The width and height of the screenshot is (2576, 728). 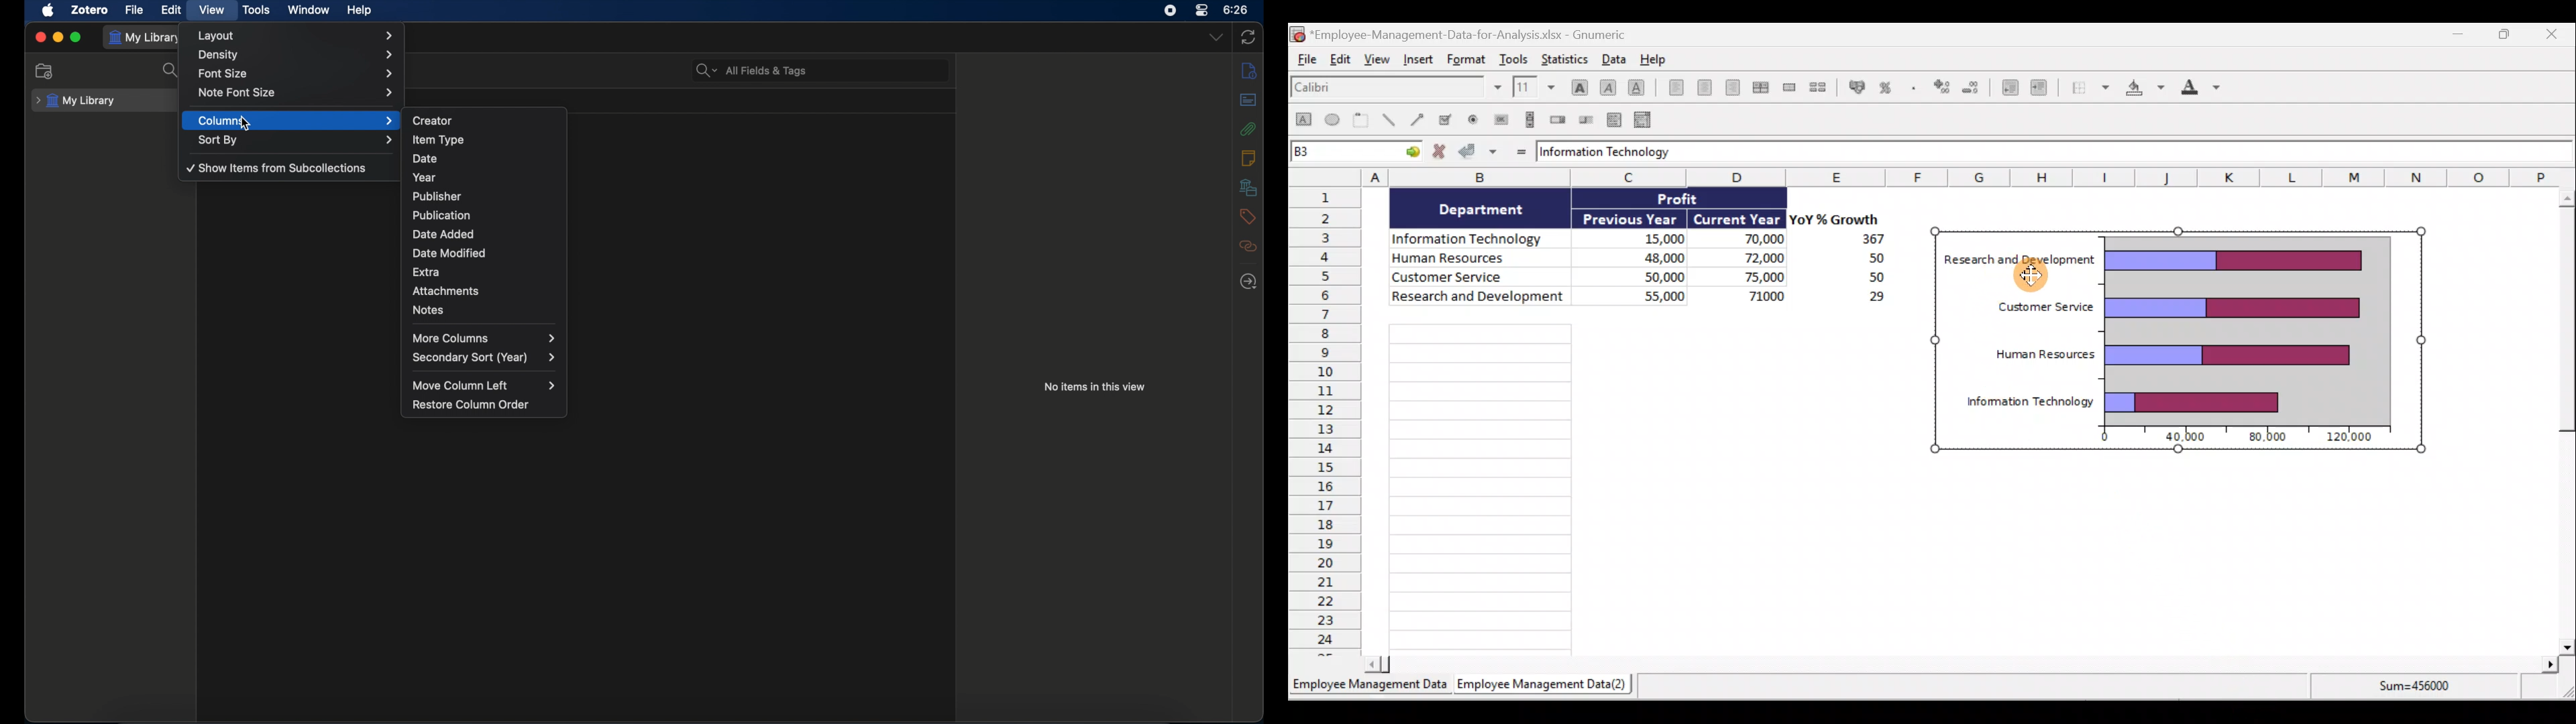 I want to click on search, so click(x=170, y=70).